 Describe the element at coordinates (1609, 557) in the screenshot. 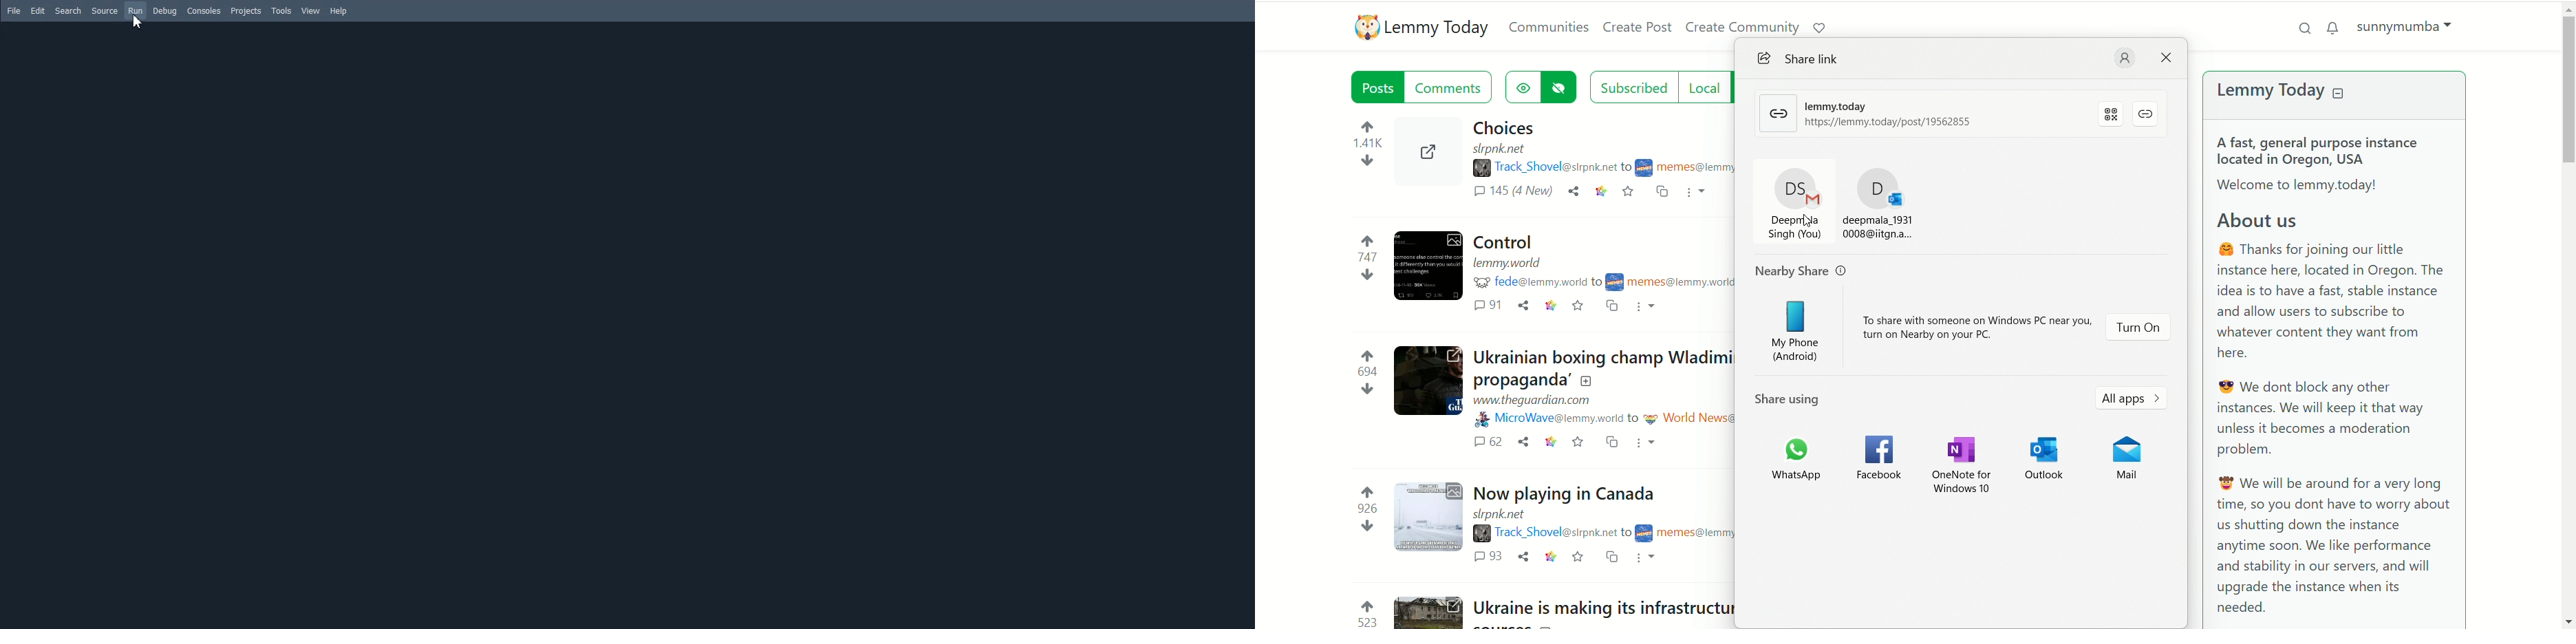

I see `cross post` at that location.